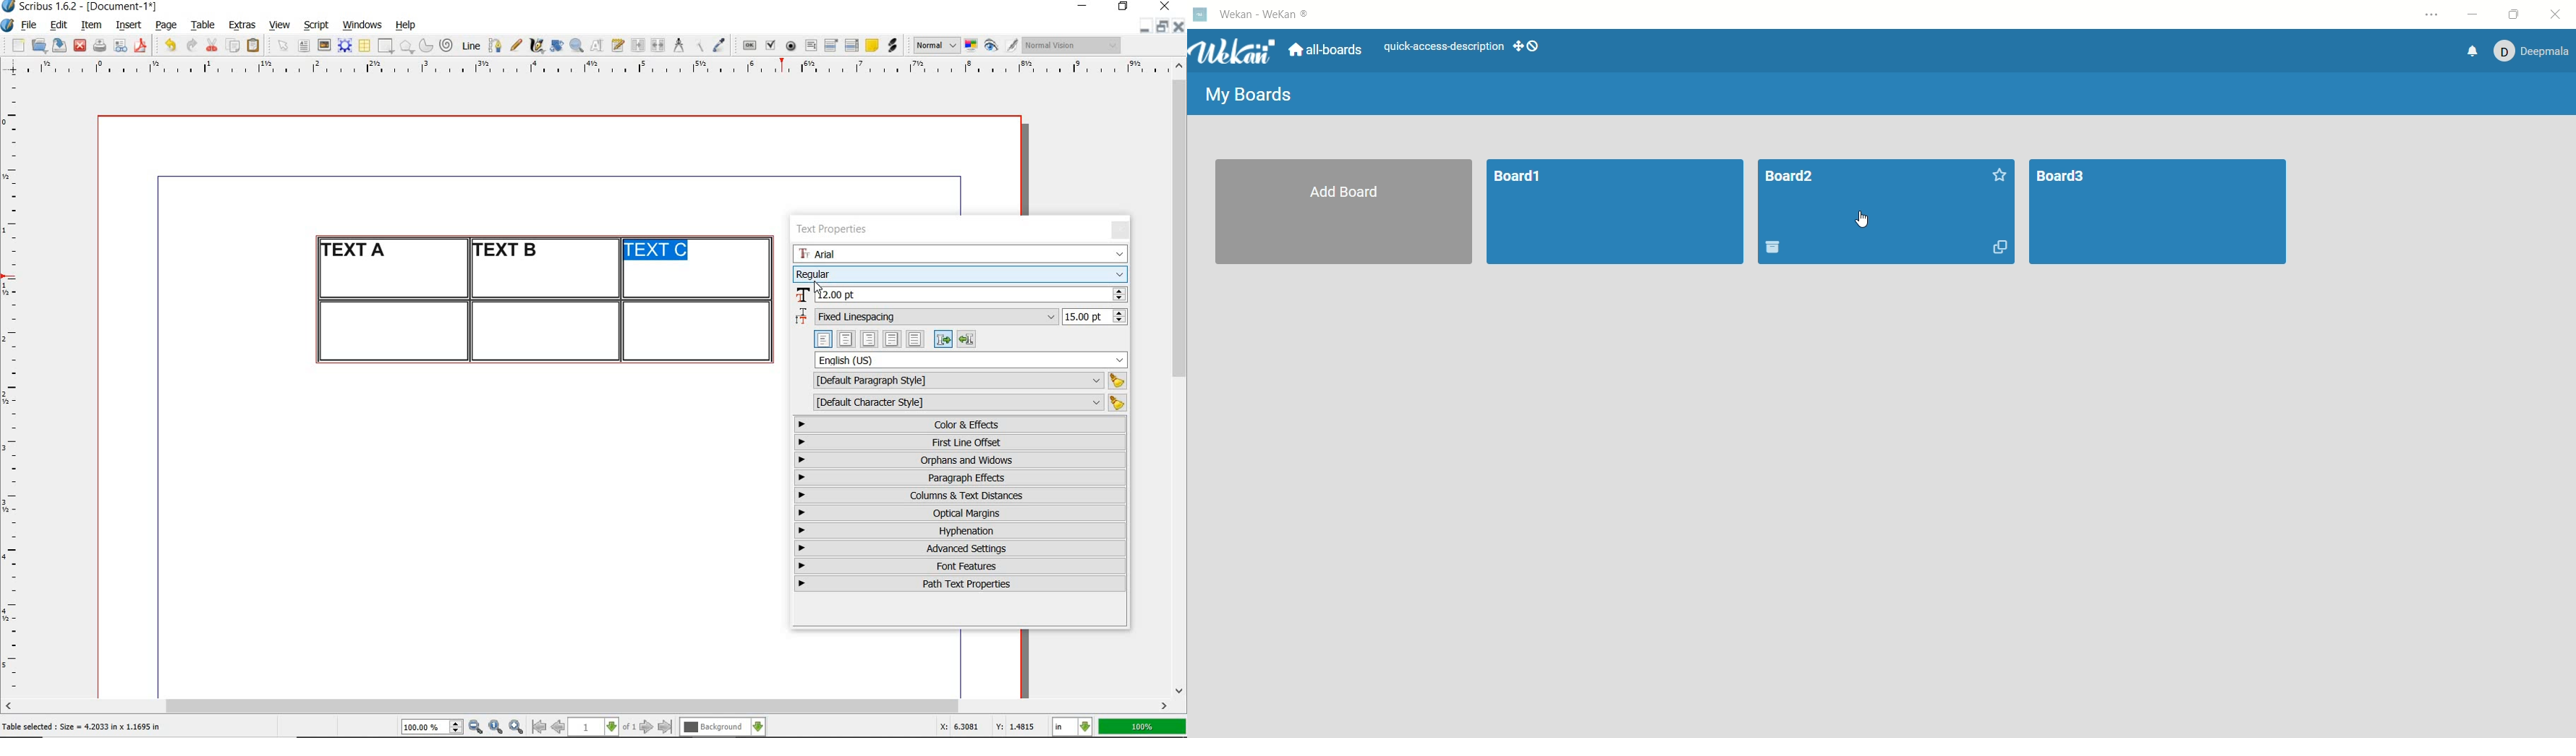 The width and height of the screenshot is (2576, 756). Describe the element at coordinates (1331, 51) in the screenshot. I see `all boards` at that location.